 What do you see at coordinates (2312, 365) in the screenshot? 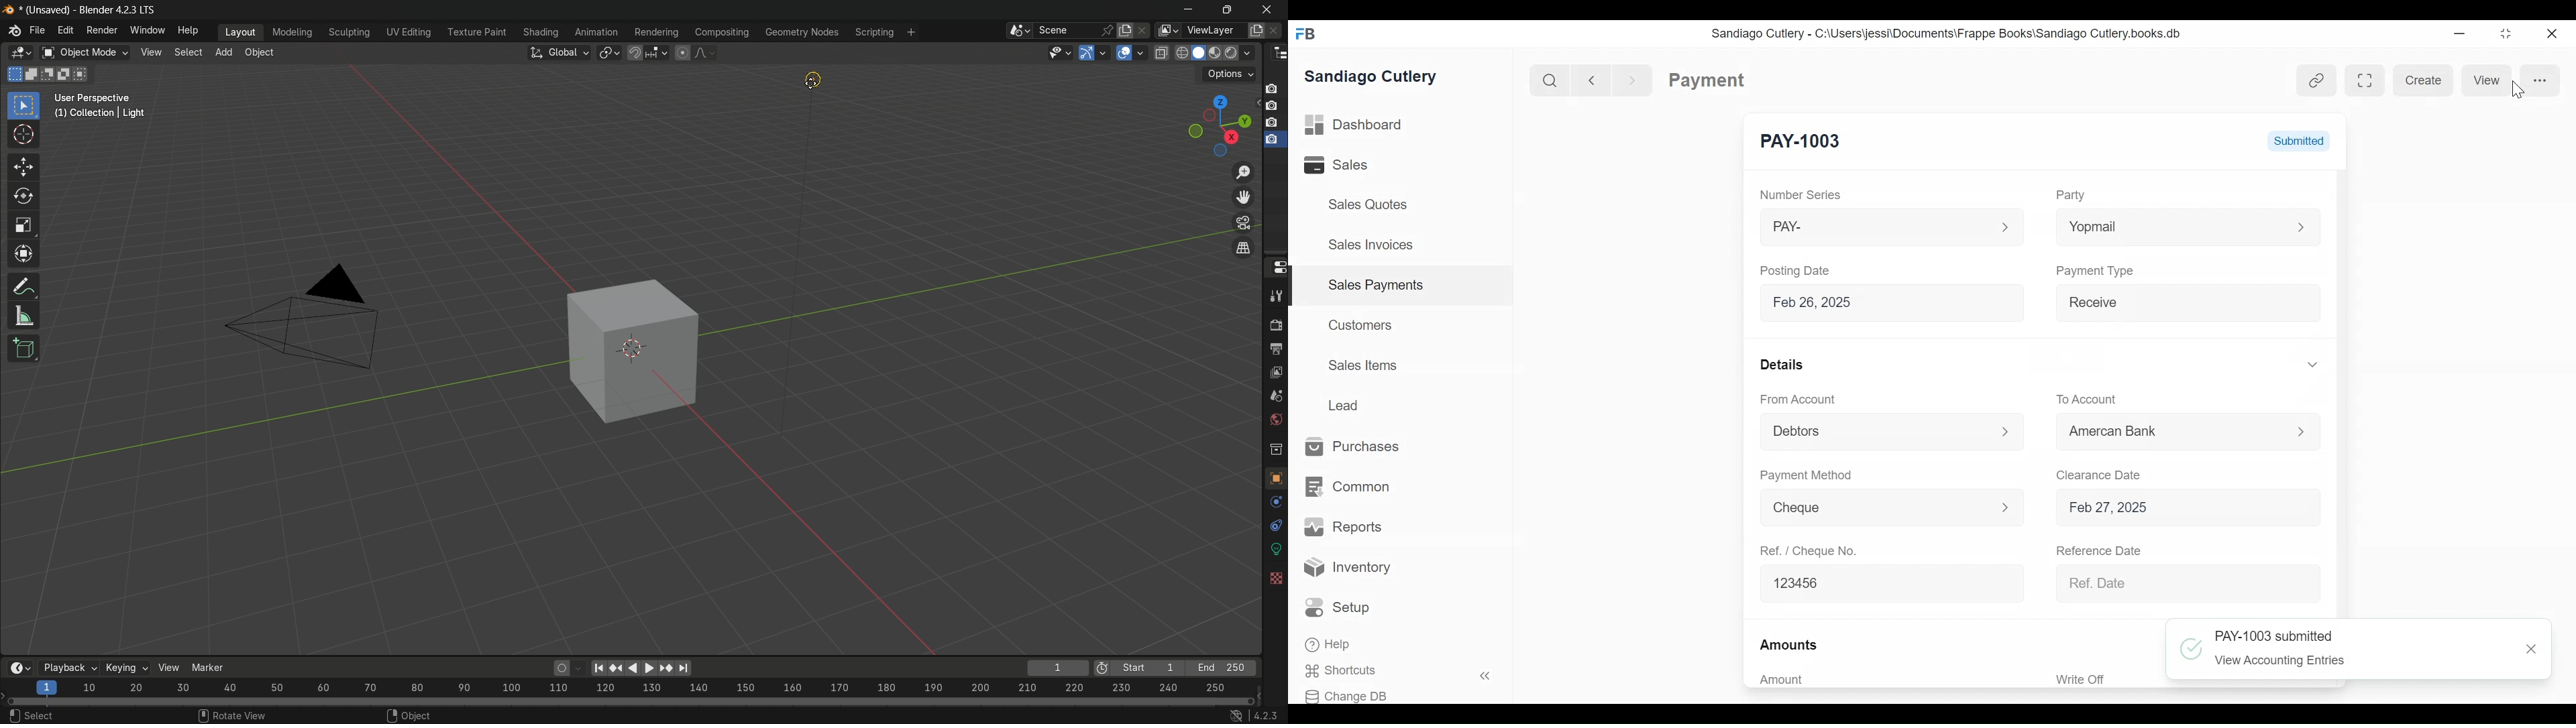
I see `Expand` at bounding box center [2312, 365].